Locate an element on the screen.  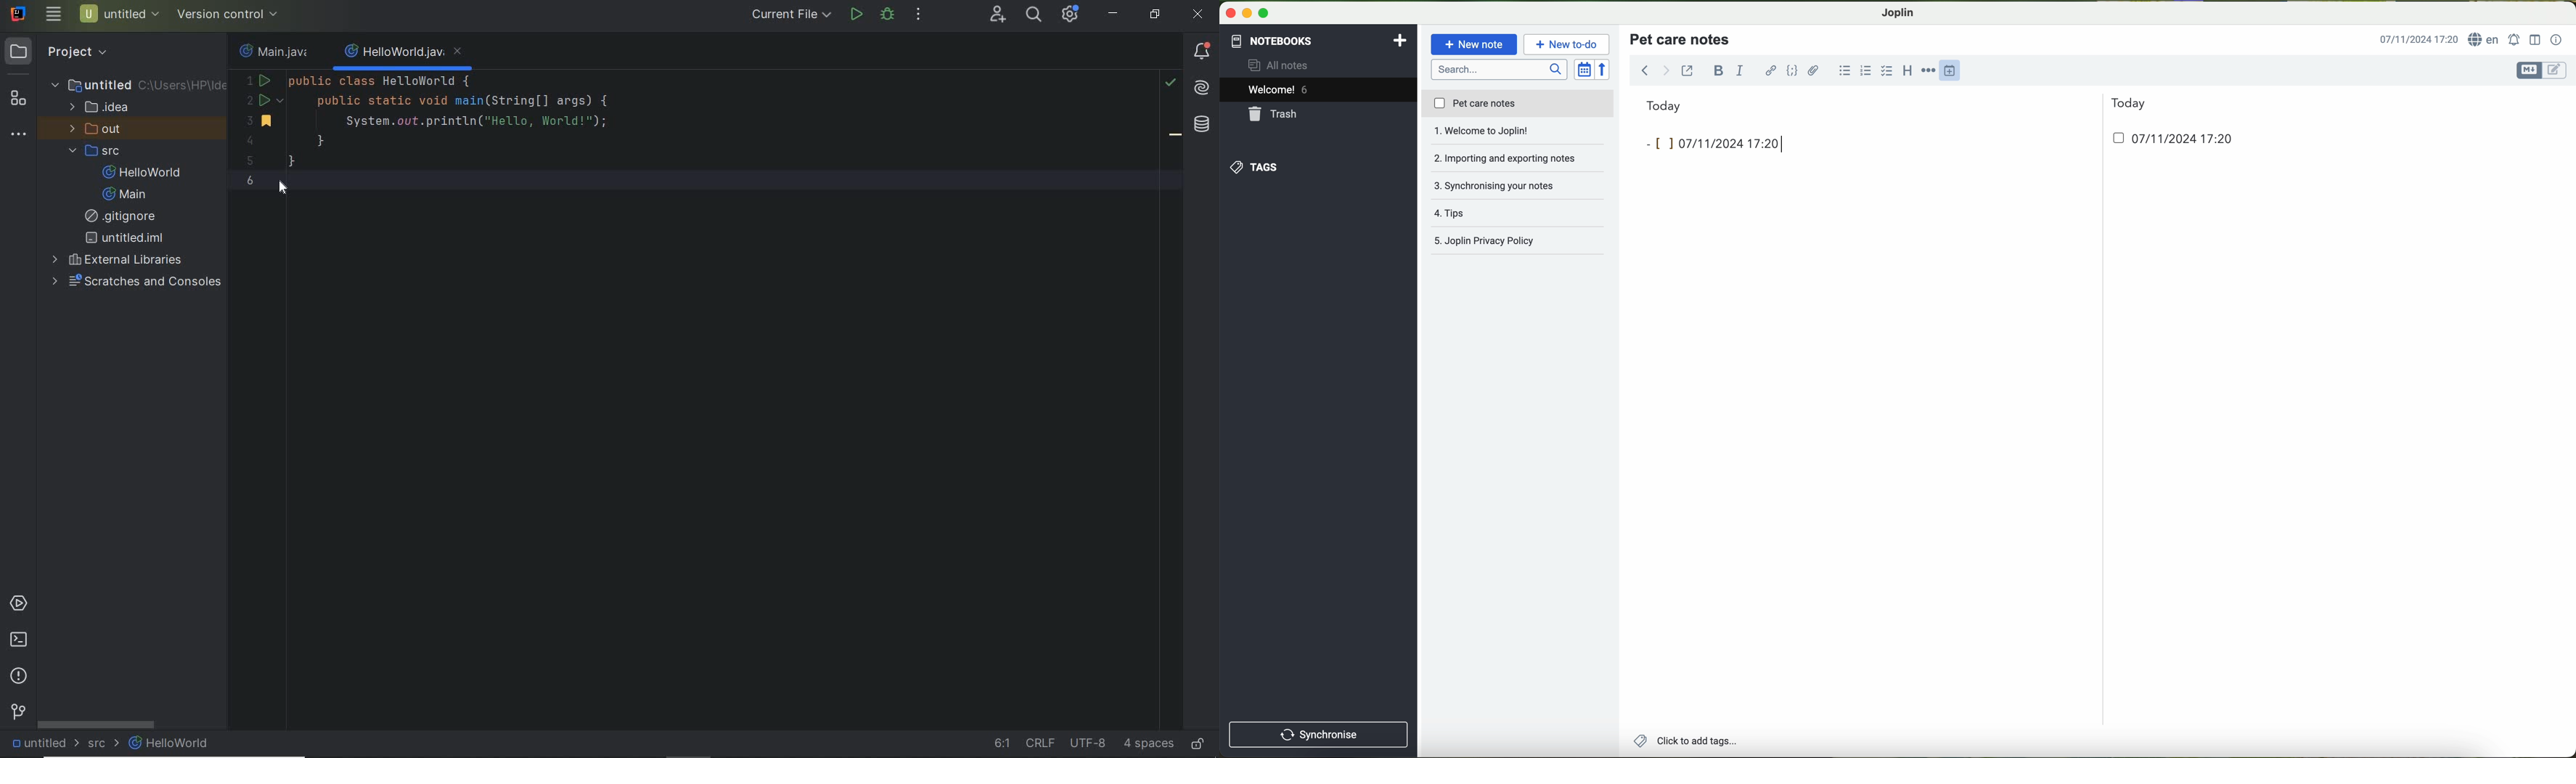
add tags is located at coordinates (1685, 742).